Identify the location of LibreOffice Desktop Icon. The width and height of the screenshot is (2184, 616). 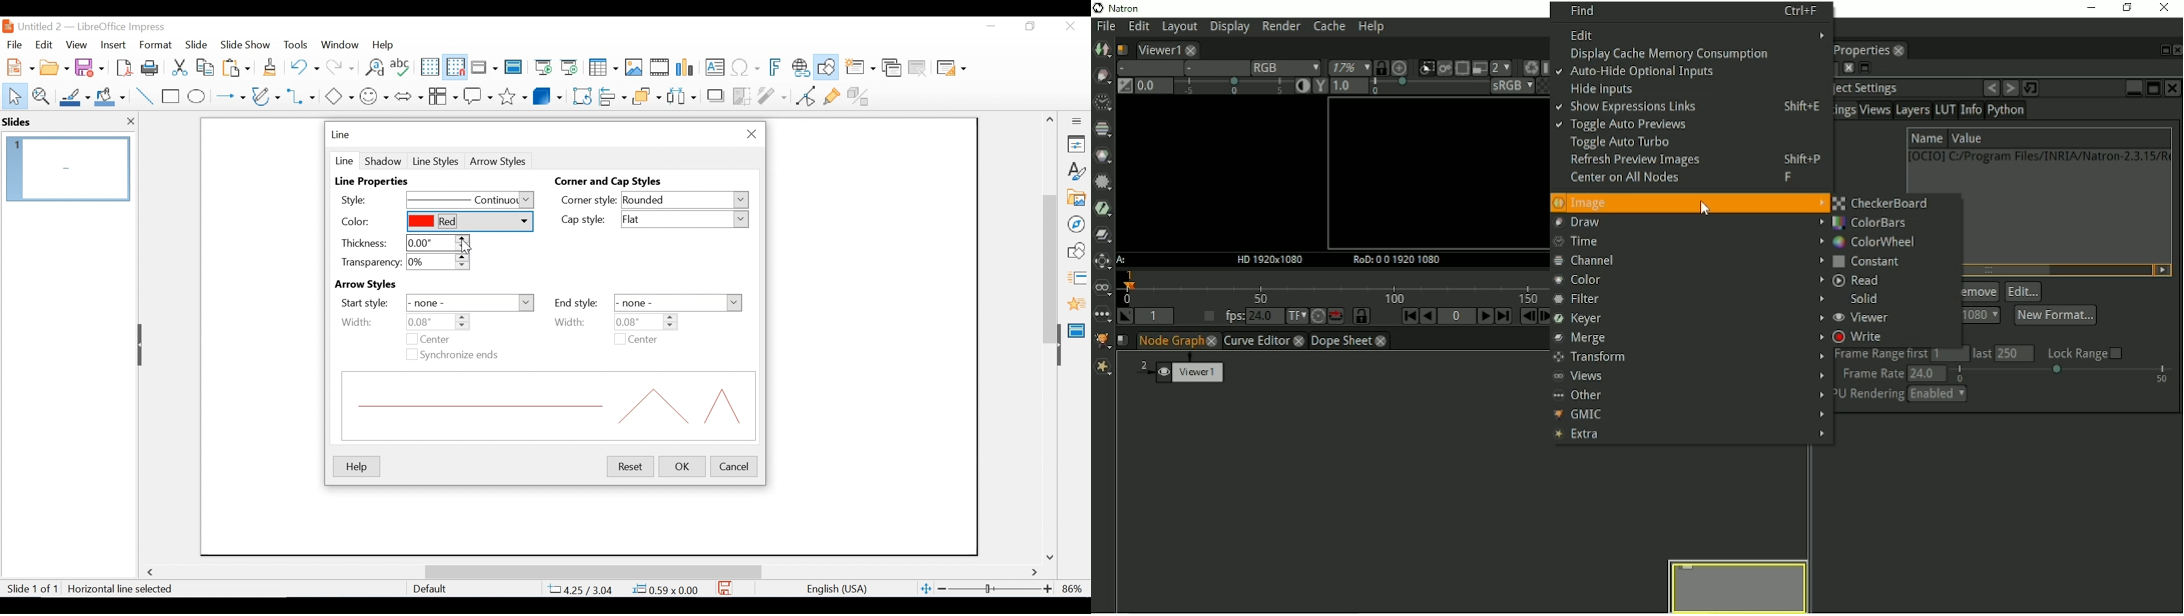
(7, 26).